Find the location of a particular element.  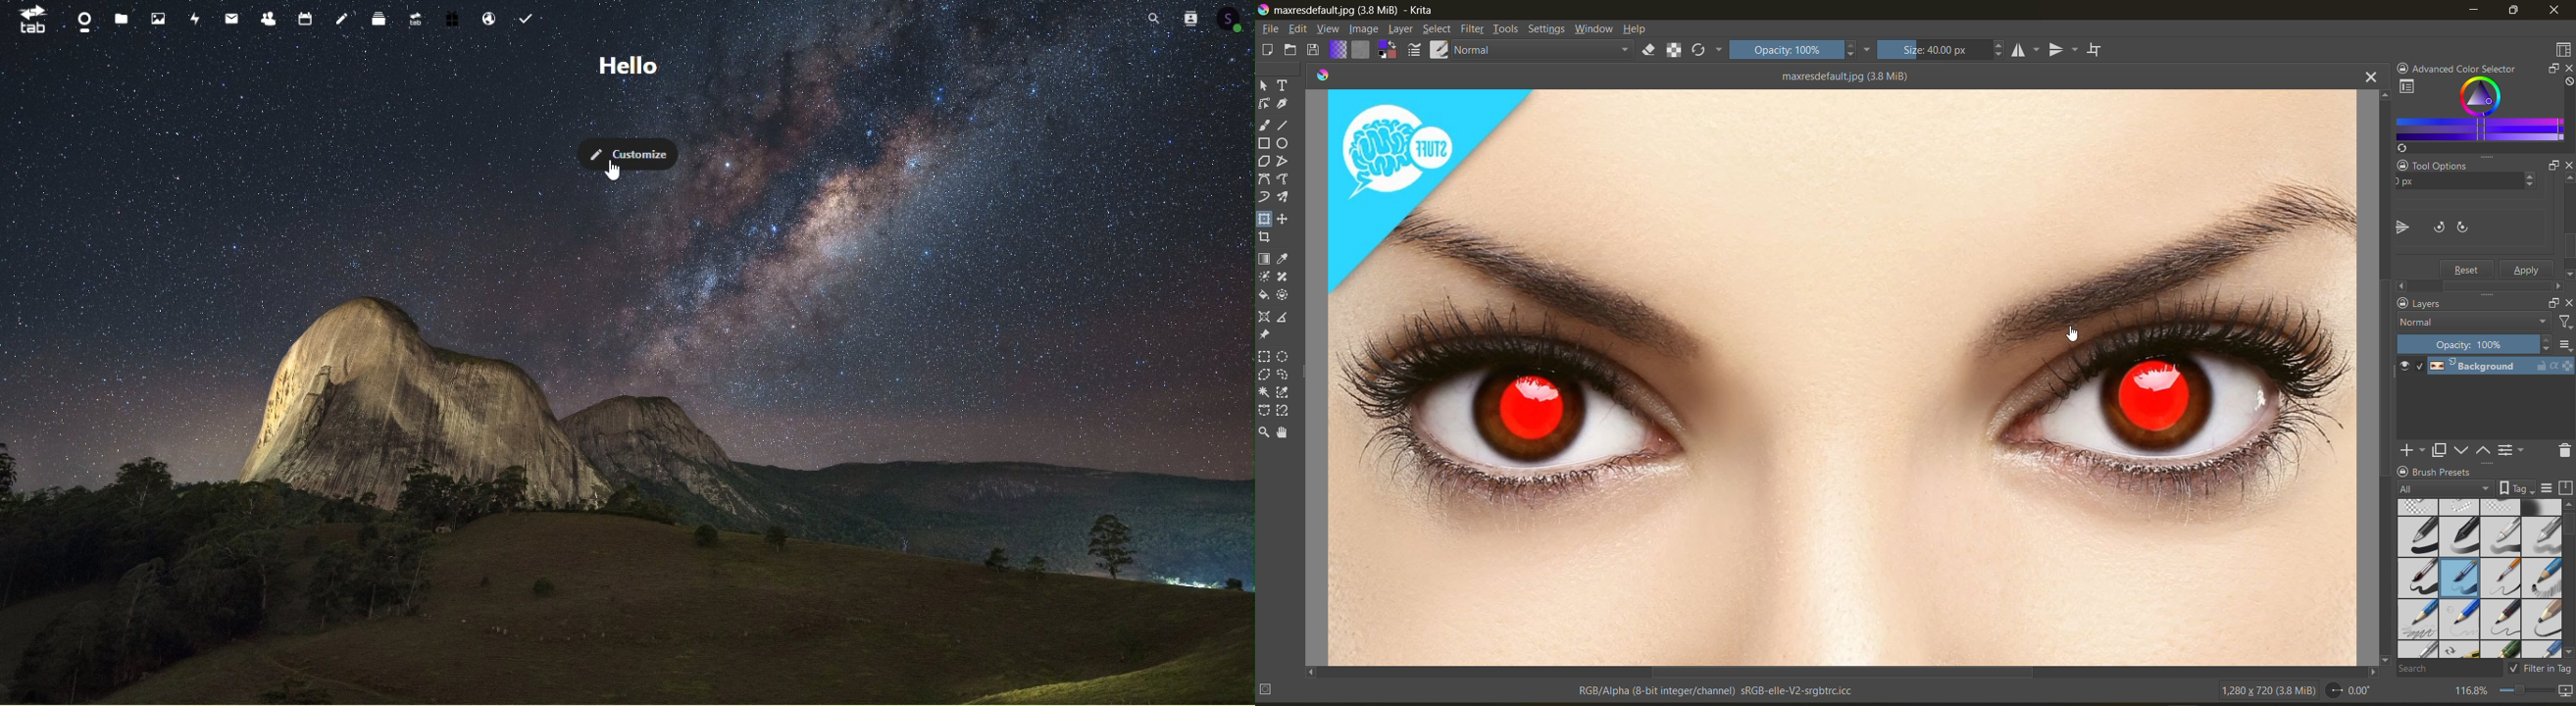

tool is located at coordinates (1263, 374).